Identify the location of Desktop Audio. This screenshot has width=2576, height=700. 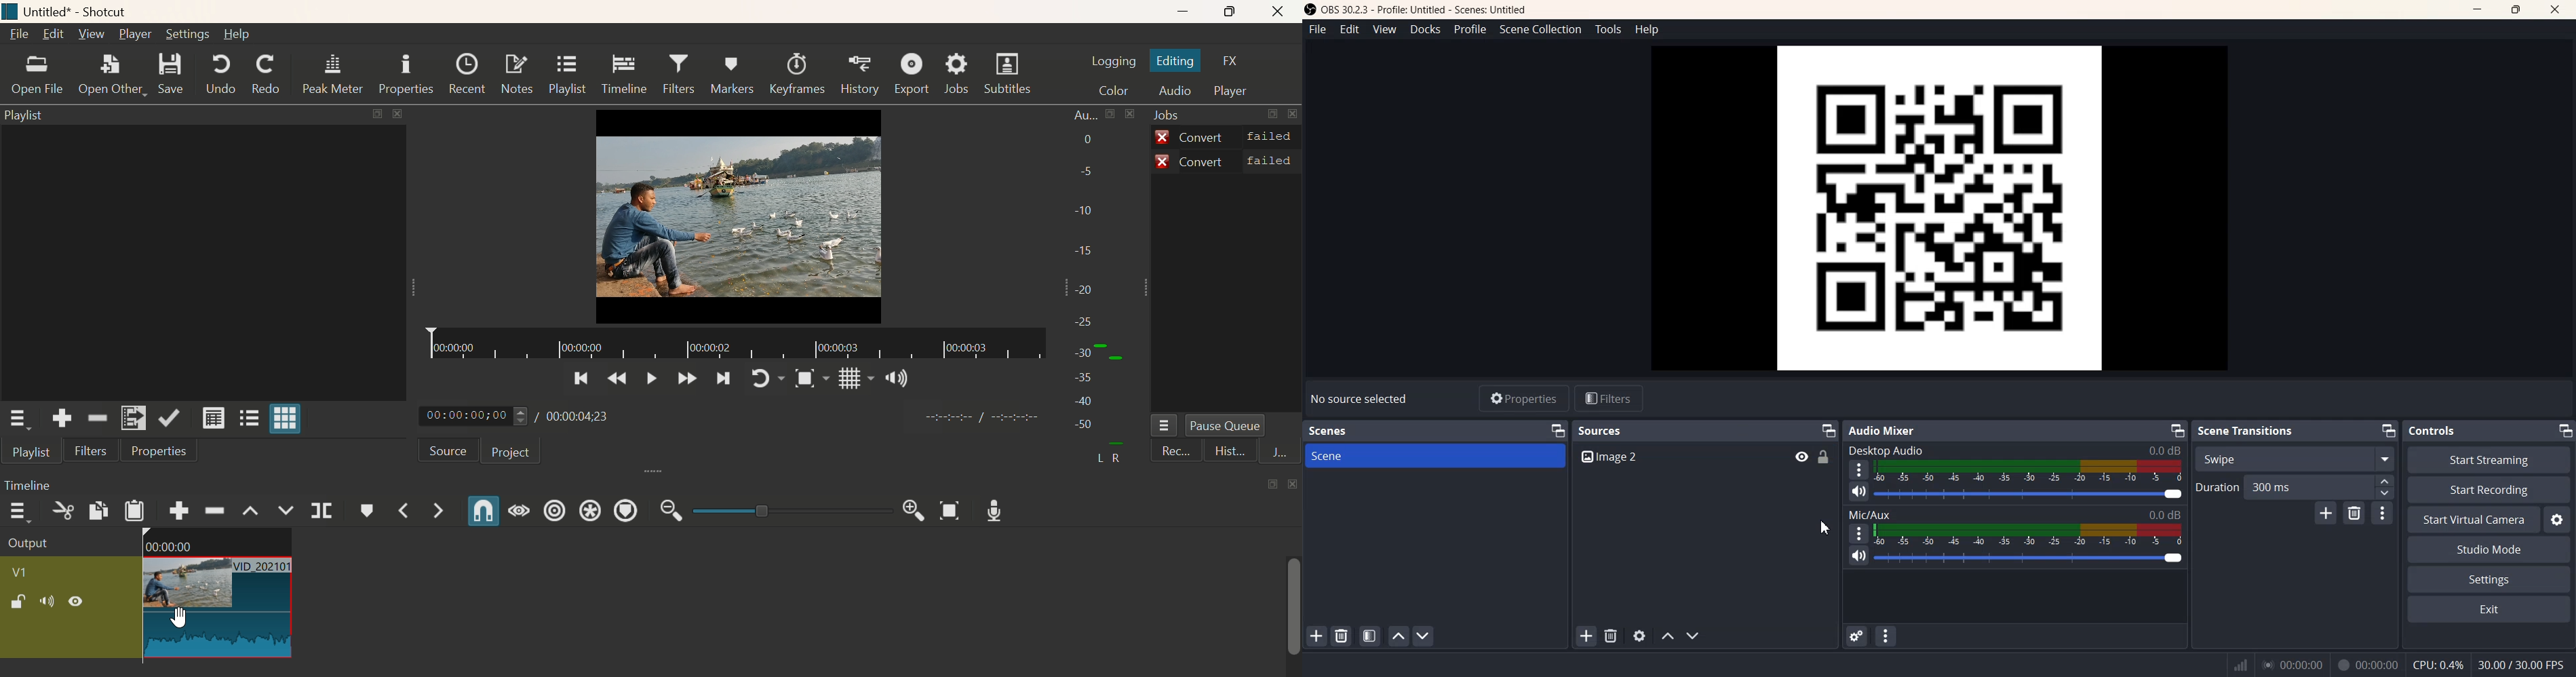
(2016, 449).